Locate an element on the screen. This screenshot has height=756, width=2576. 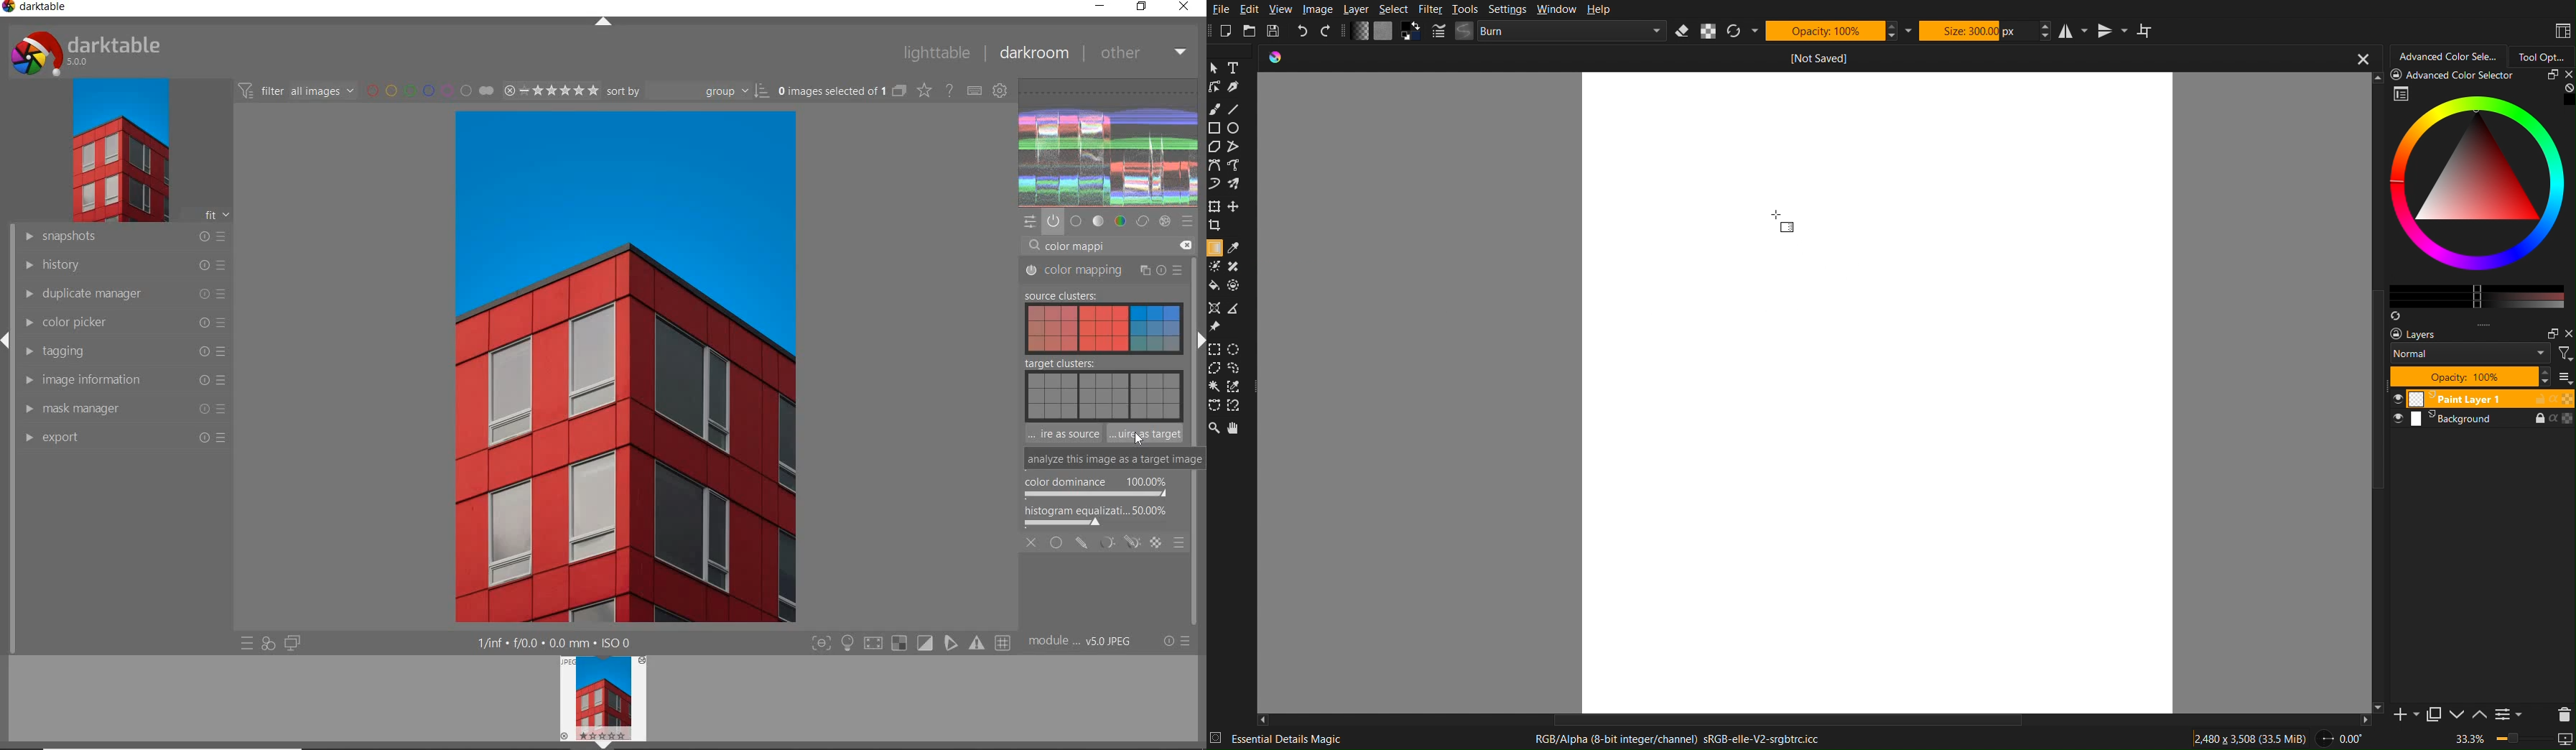
other interface detail is located at coordinates (565, 643).